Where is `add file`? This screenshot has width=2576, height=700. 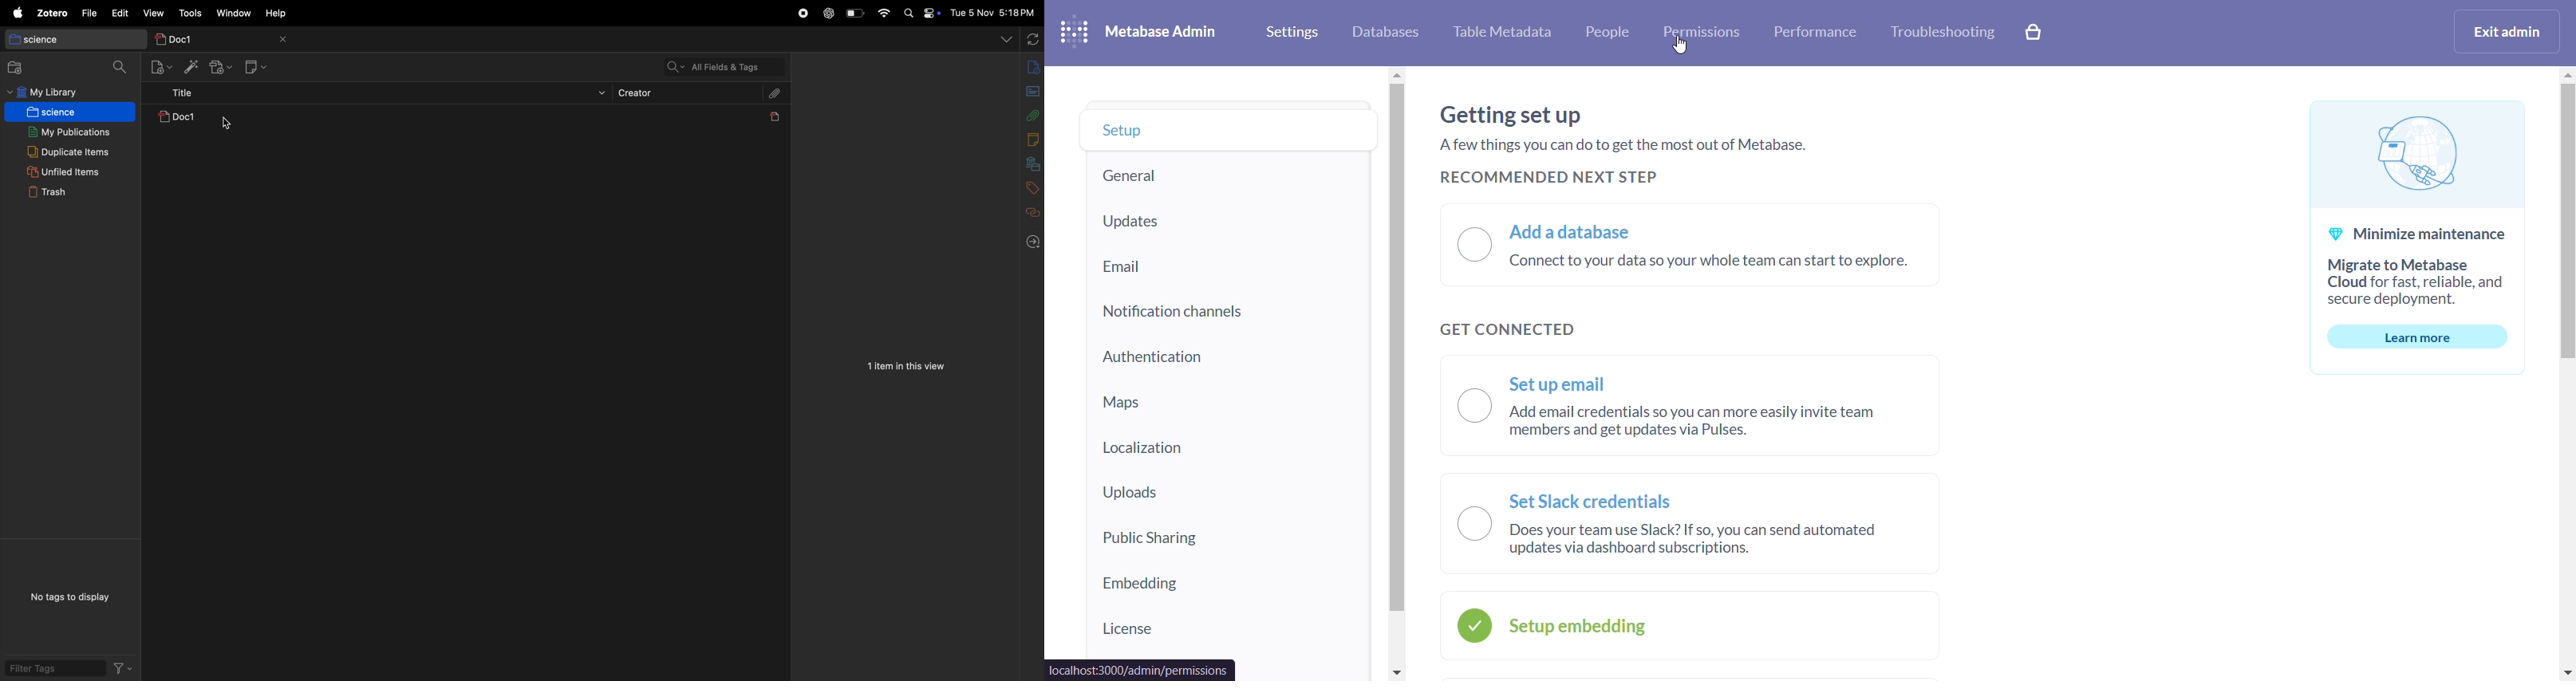
add file is located at coordinates (218, 68).